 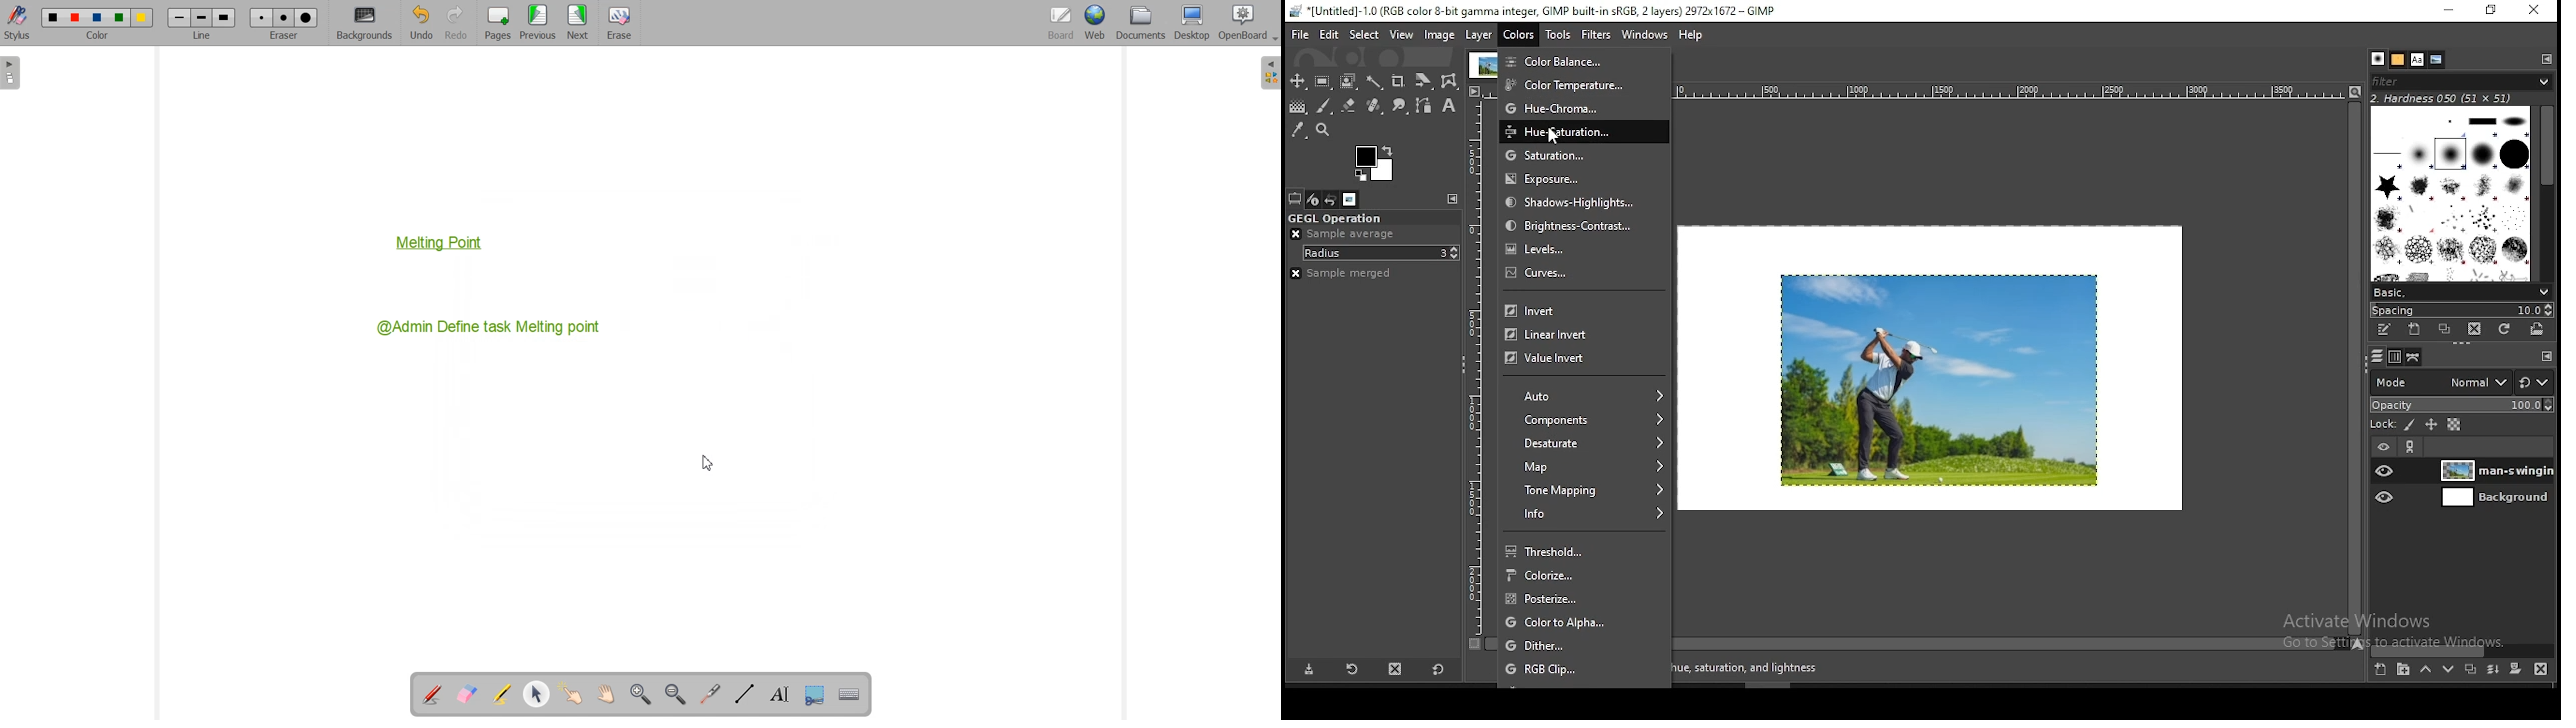 What do you see at coordinates (1353, 670) in the screenshot?
I see `restore tool preset` at bounding box center [1353, 670].